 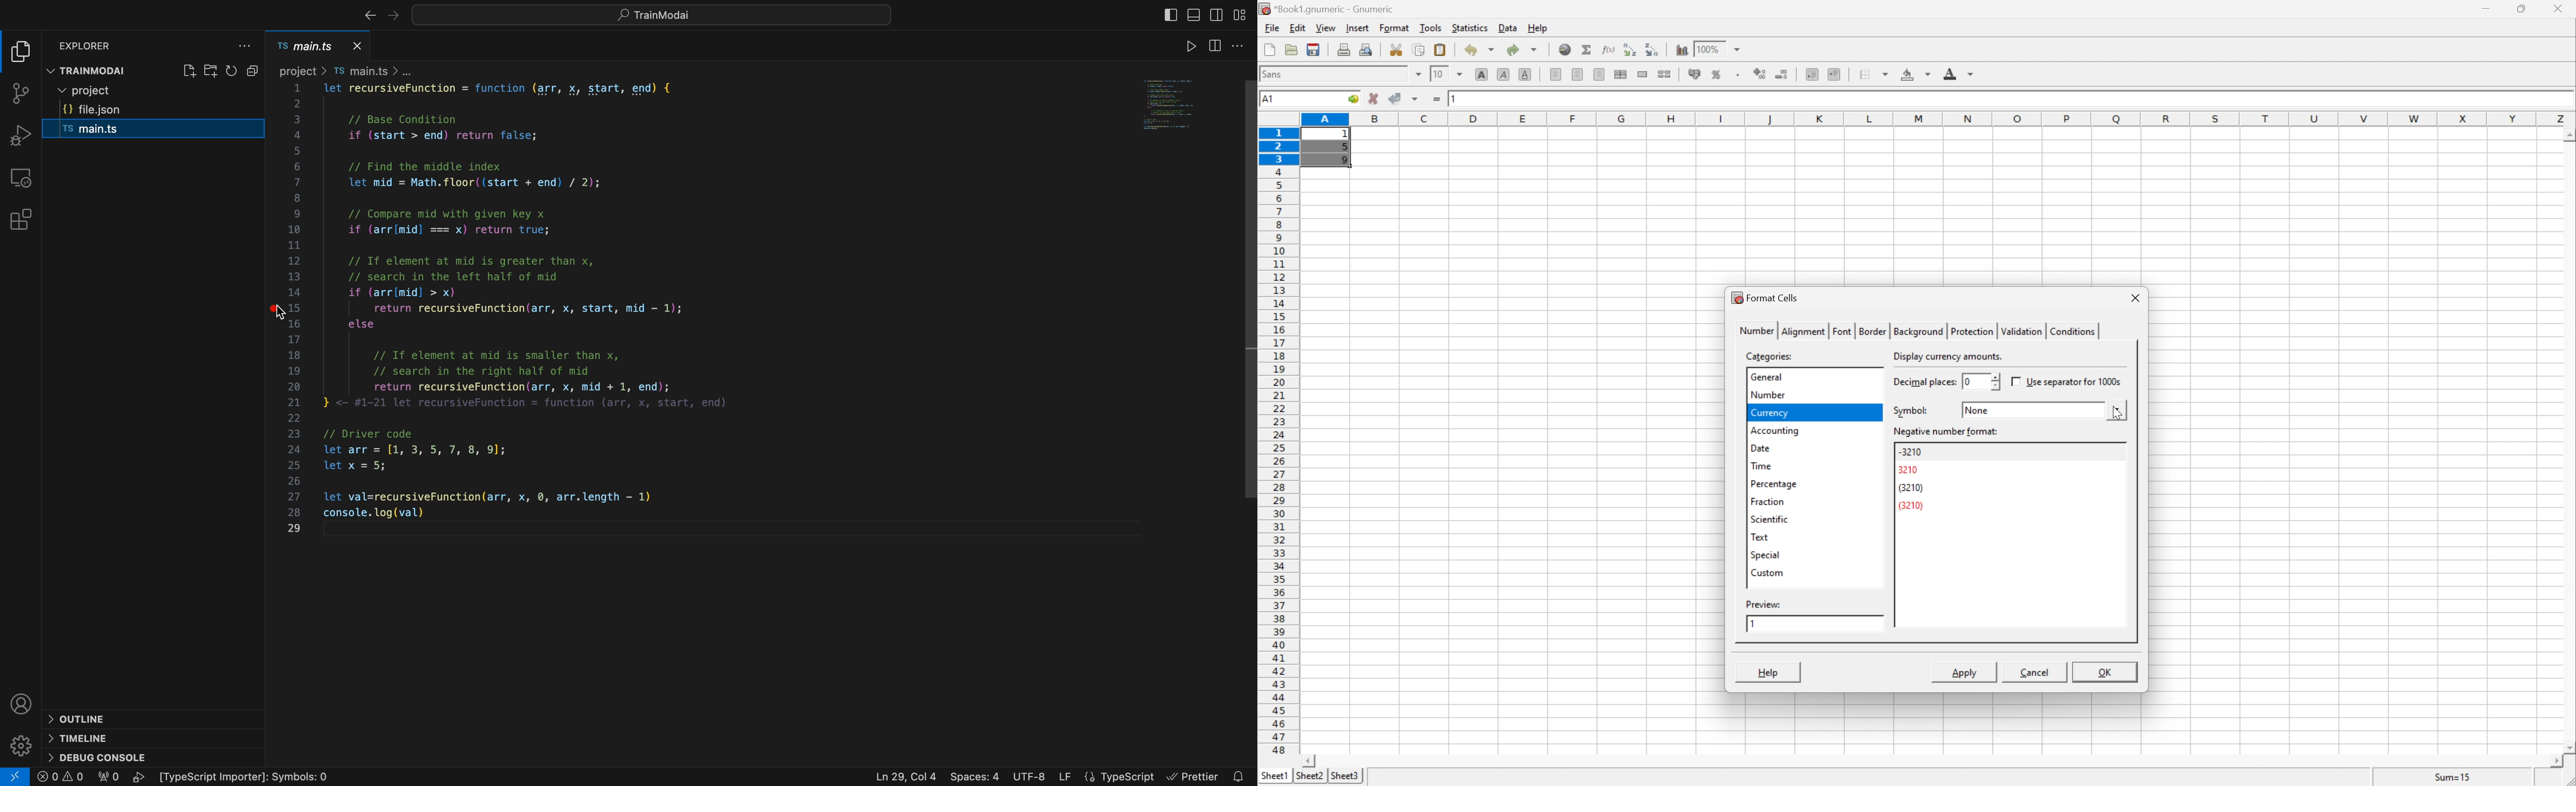 I want to click on Cursor, so click(x=284, y=313).